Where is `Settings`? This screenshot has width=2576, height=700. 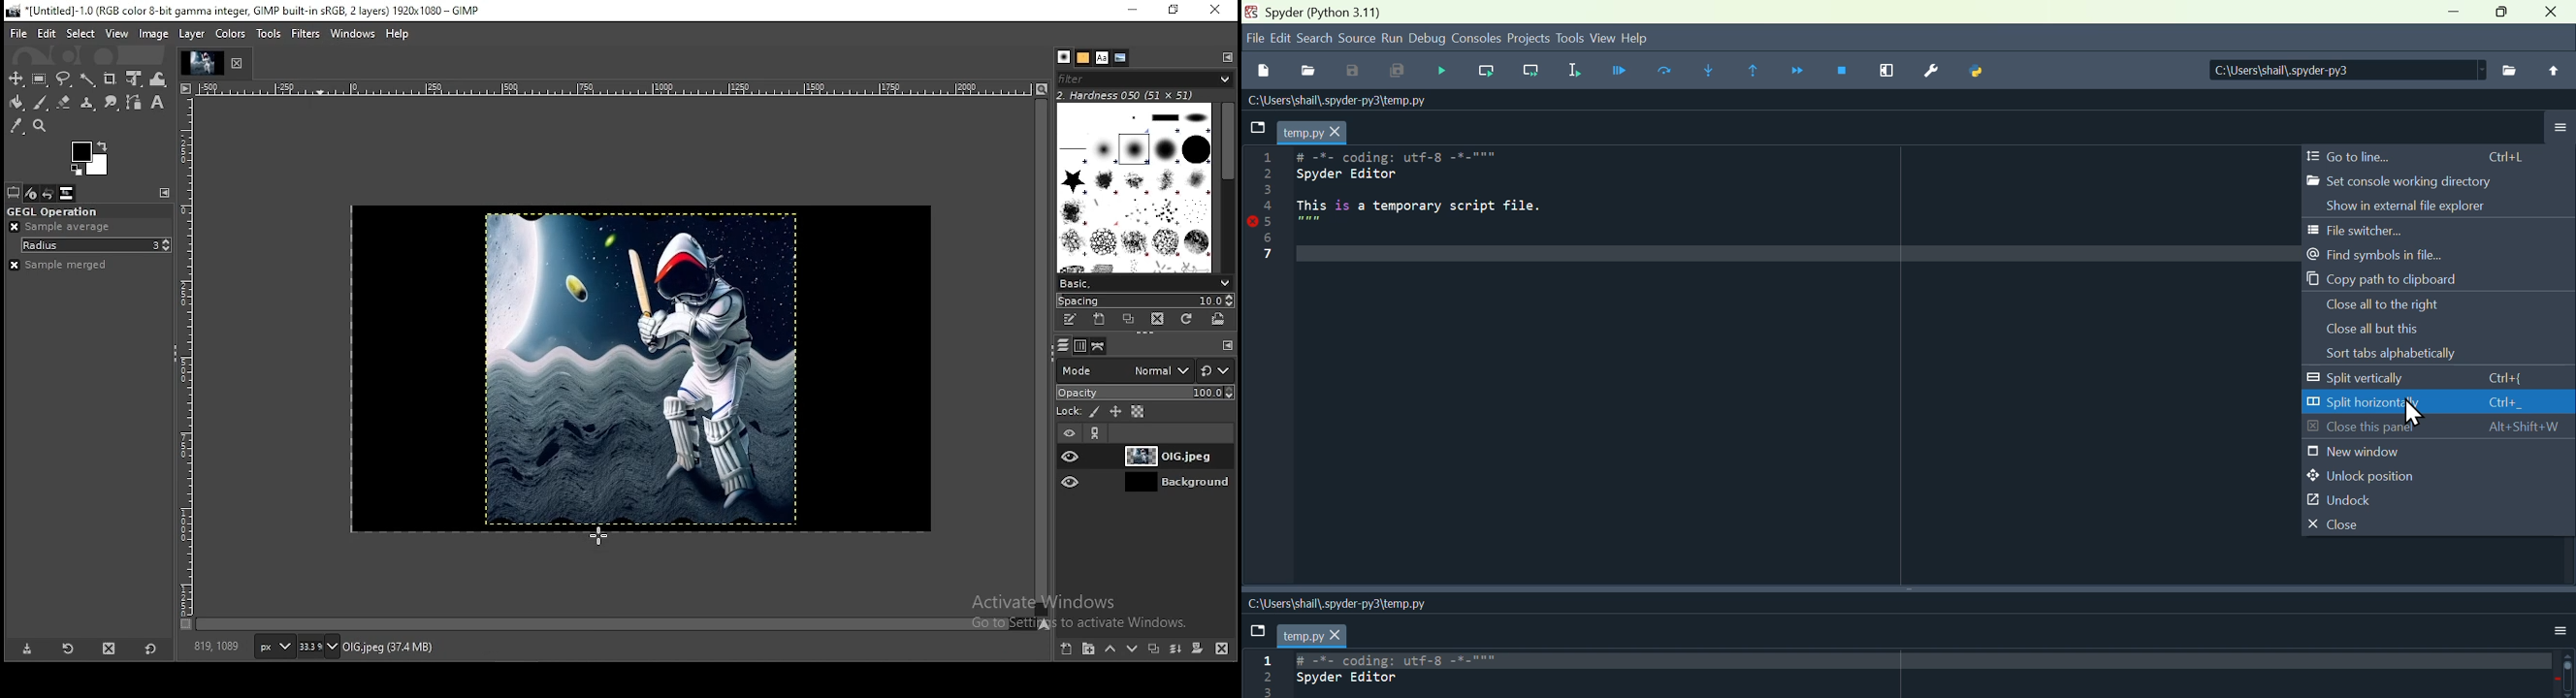
Settings is located at coordinates (1931, 72).